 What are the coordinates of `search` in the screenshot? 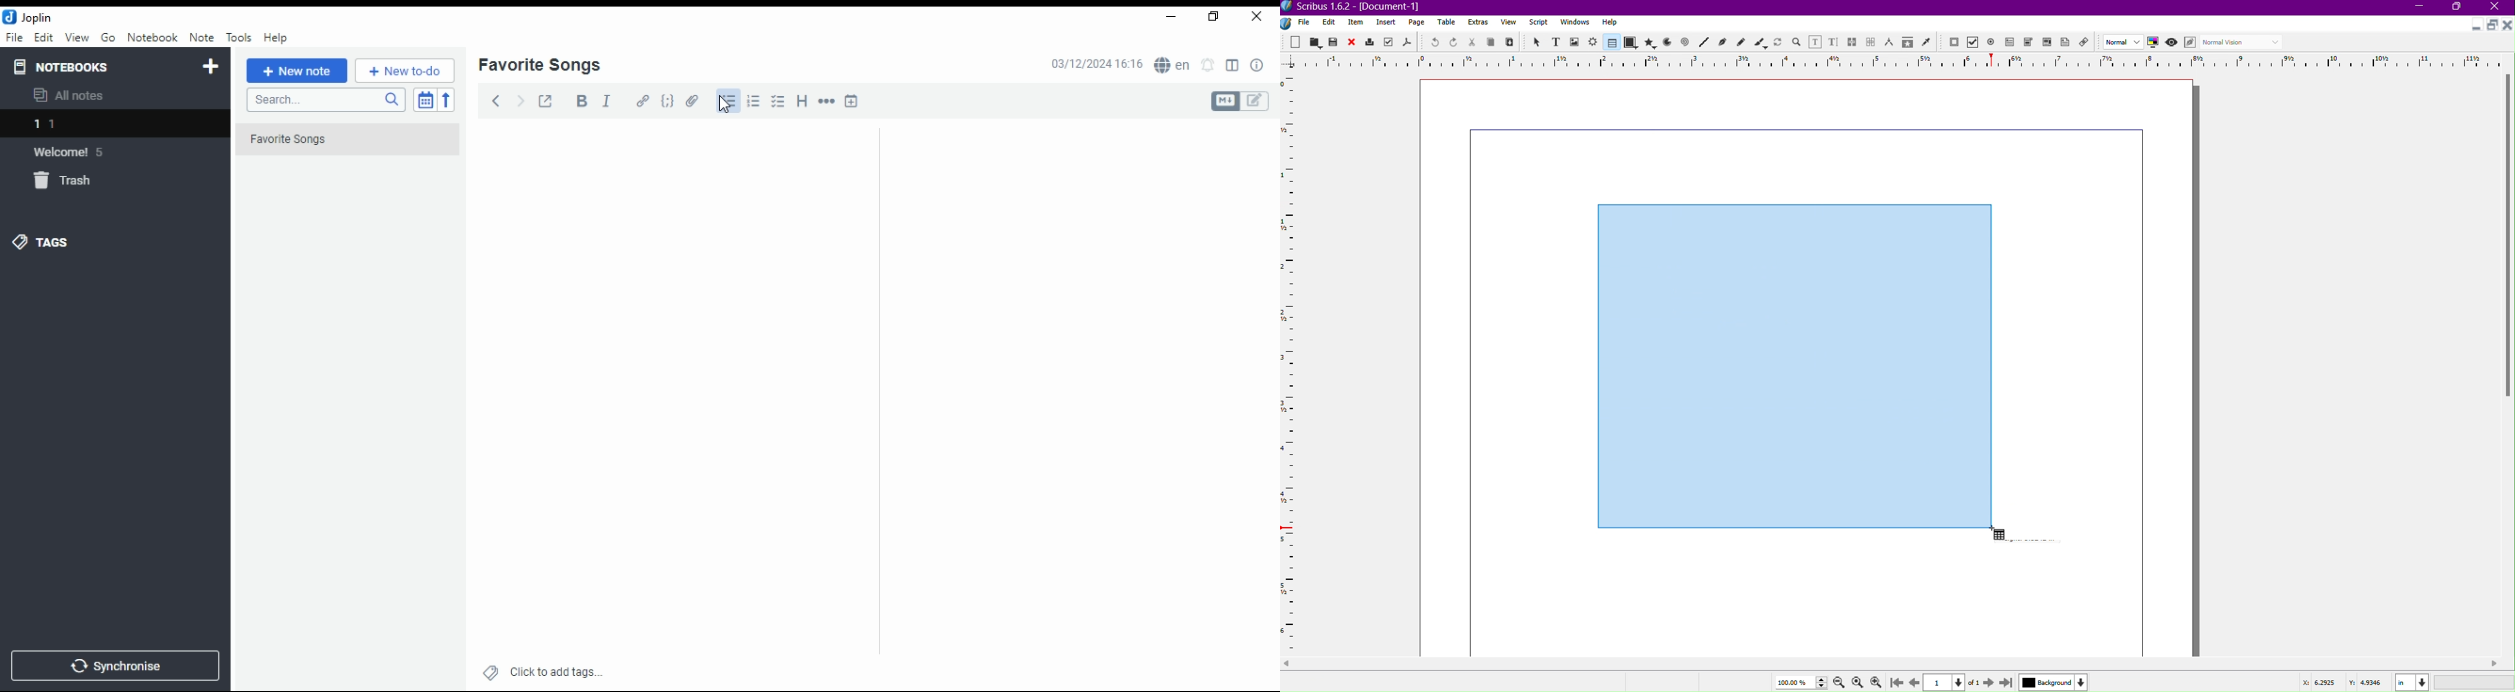 It's located at (325, 100).